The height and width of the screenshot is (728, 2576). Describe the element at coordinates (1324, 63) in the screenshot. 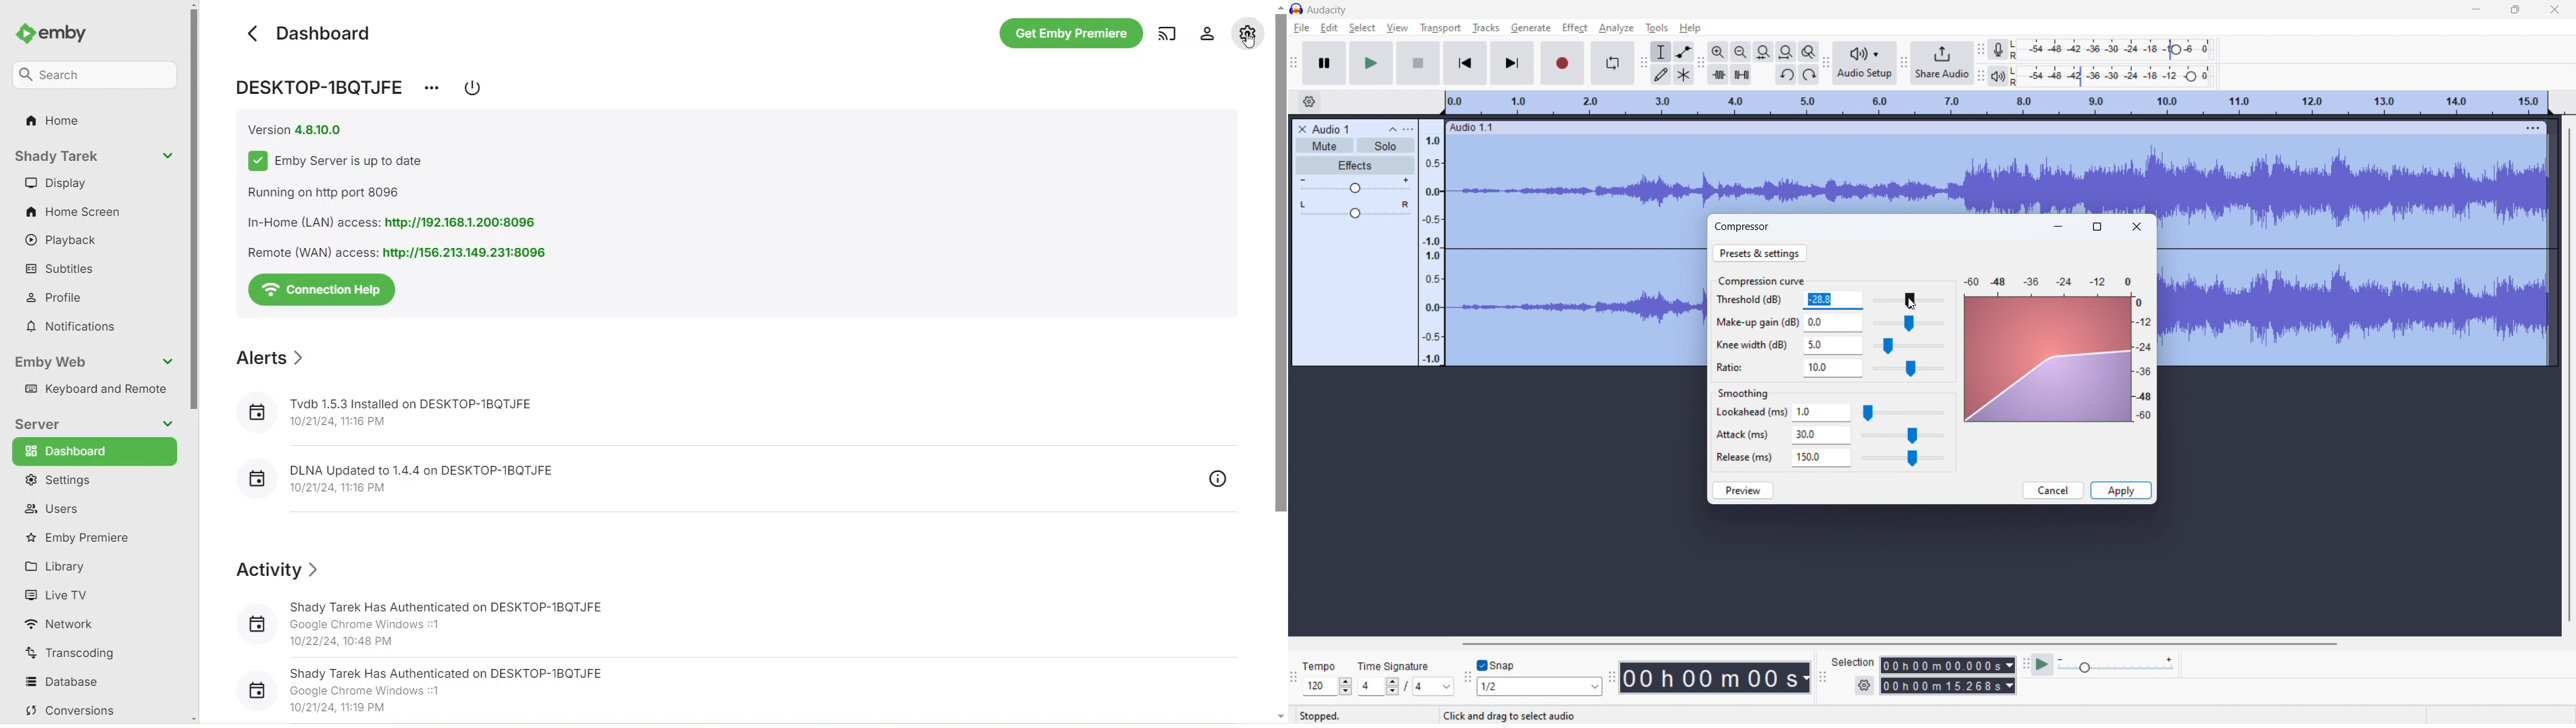

I see `pause` at that location.